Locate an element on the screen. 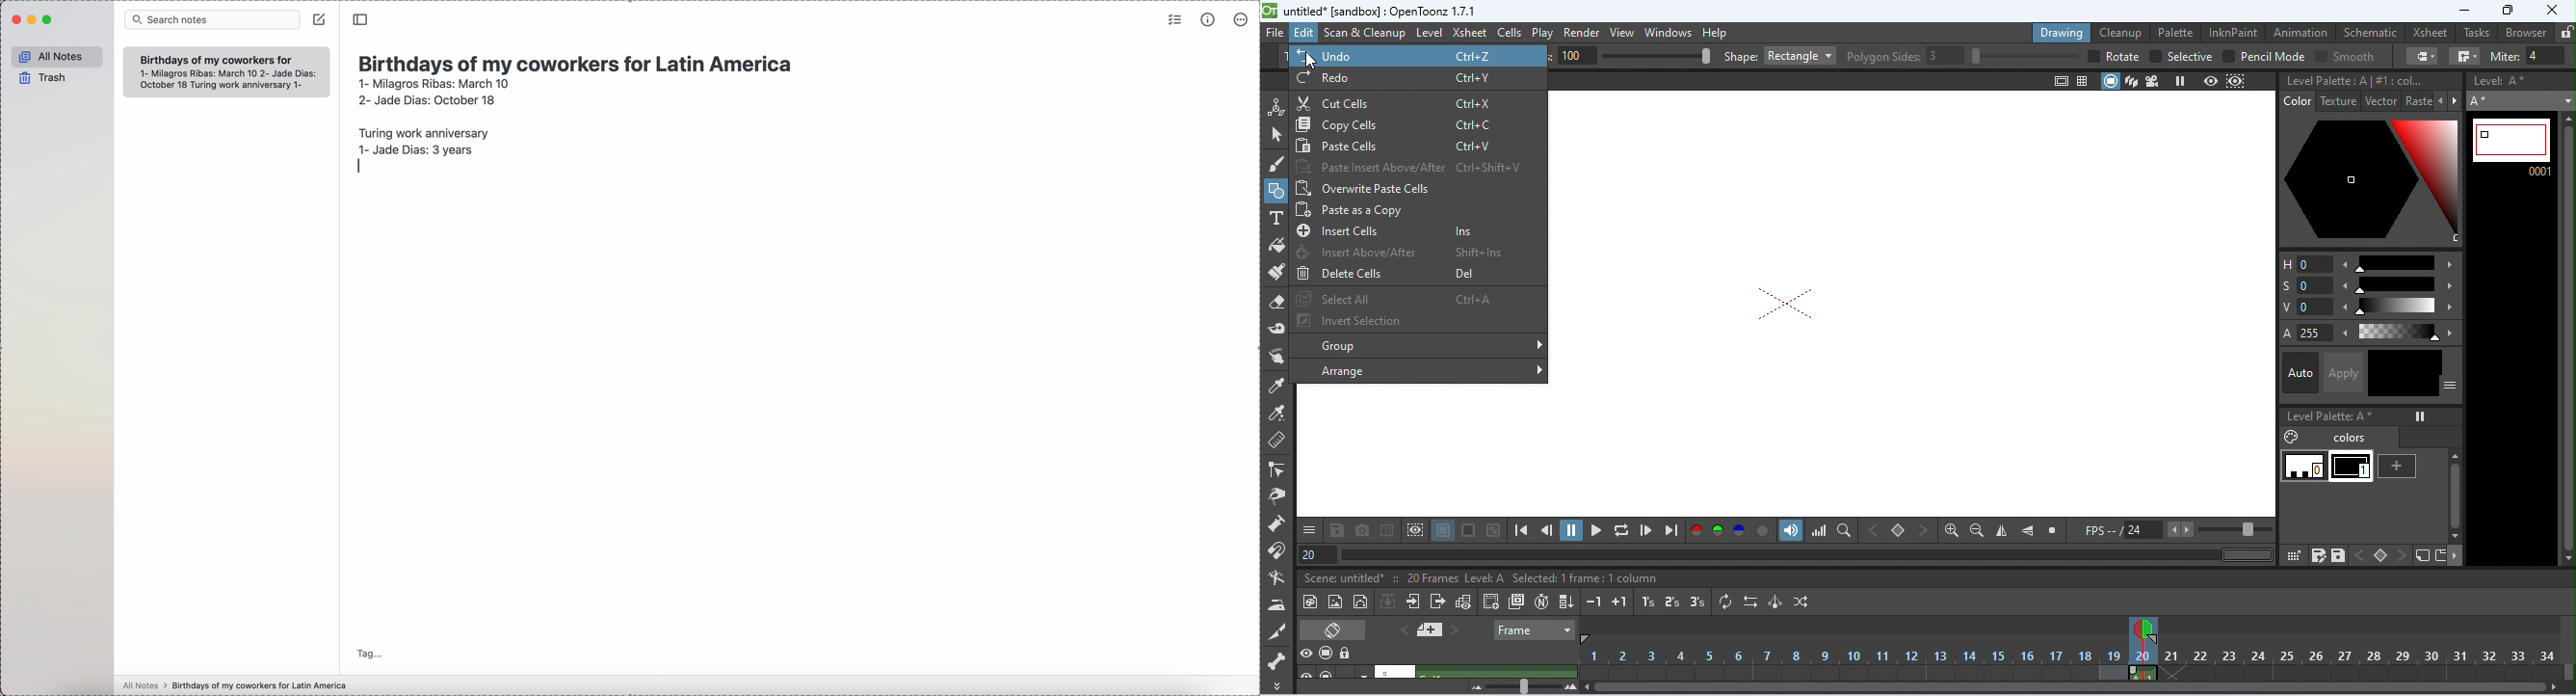  freeze is located at coordinates (2420, 416).